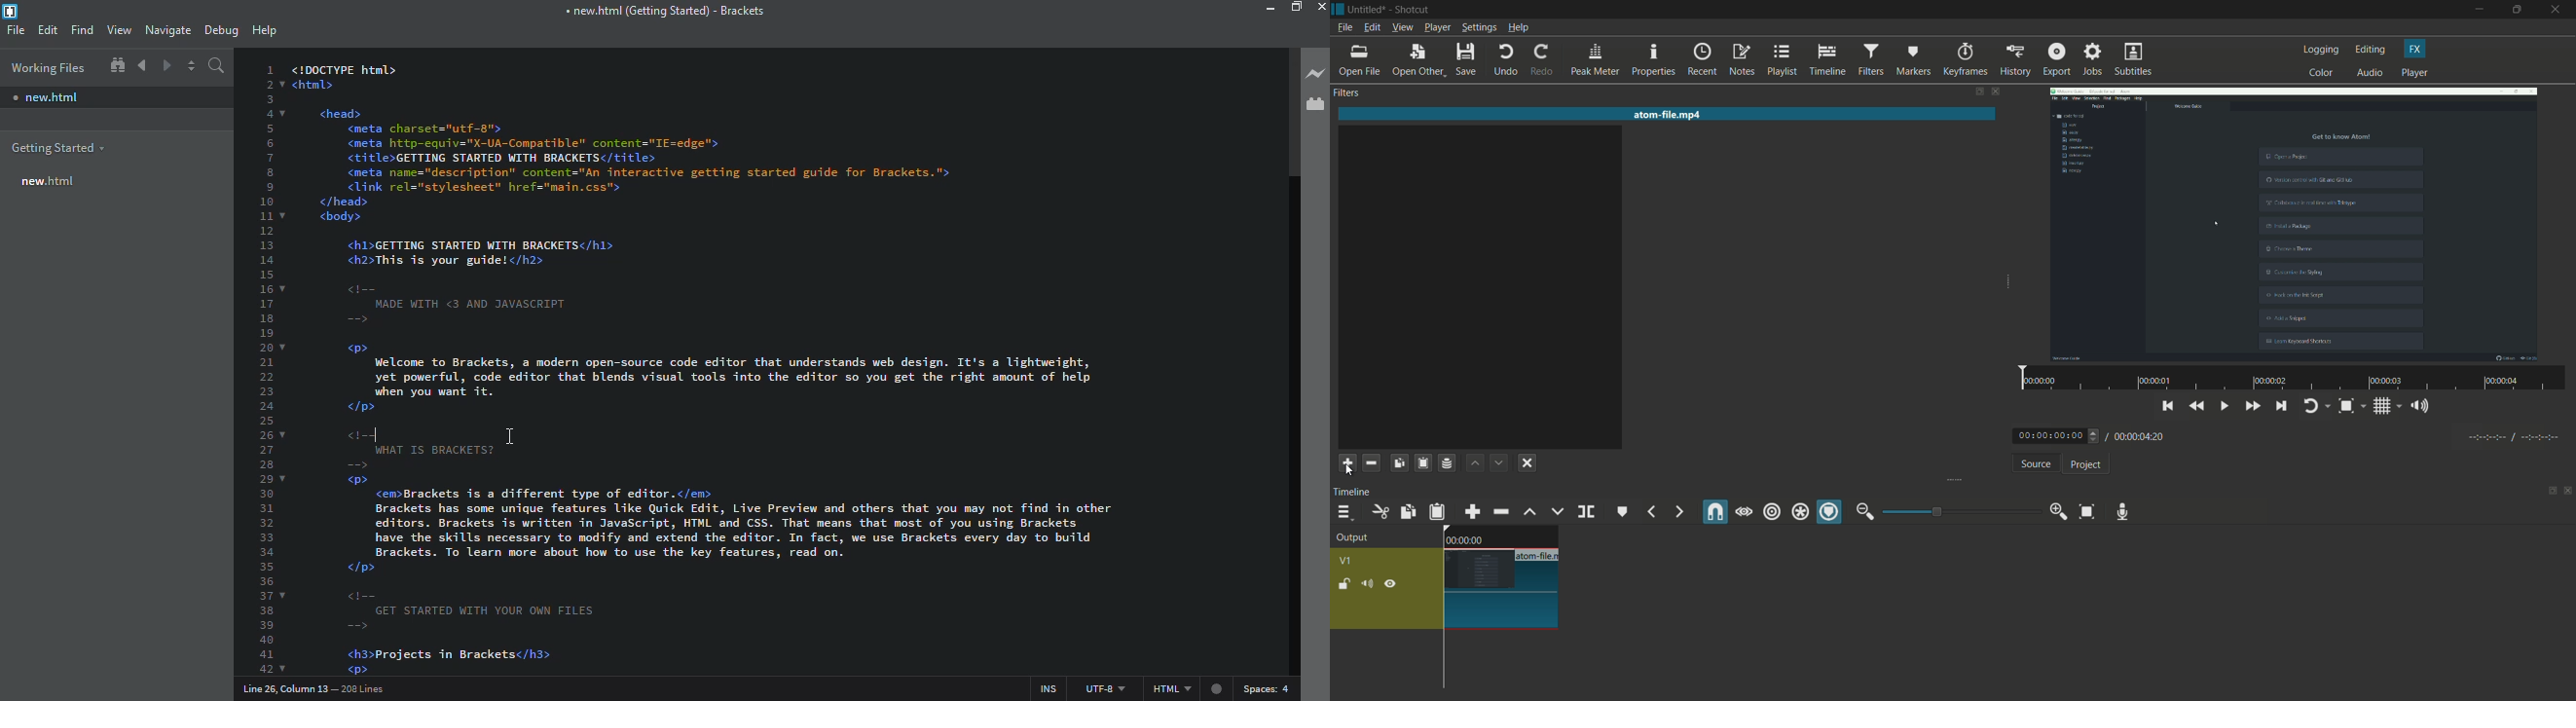 The image size is (2576, 728). Describe the element at coordinates (1324, 7) in the screenshot. I see `close` at that location.